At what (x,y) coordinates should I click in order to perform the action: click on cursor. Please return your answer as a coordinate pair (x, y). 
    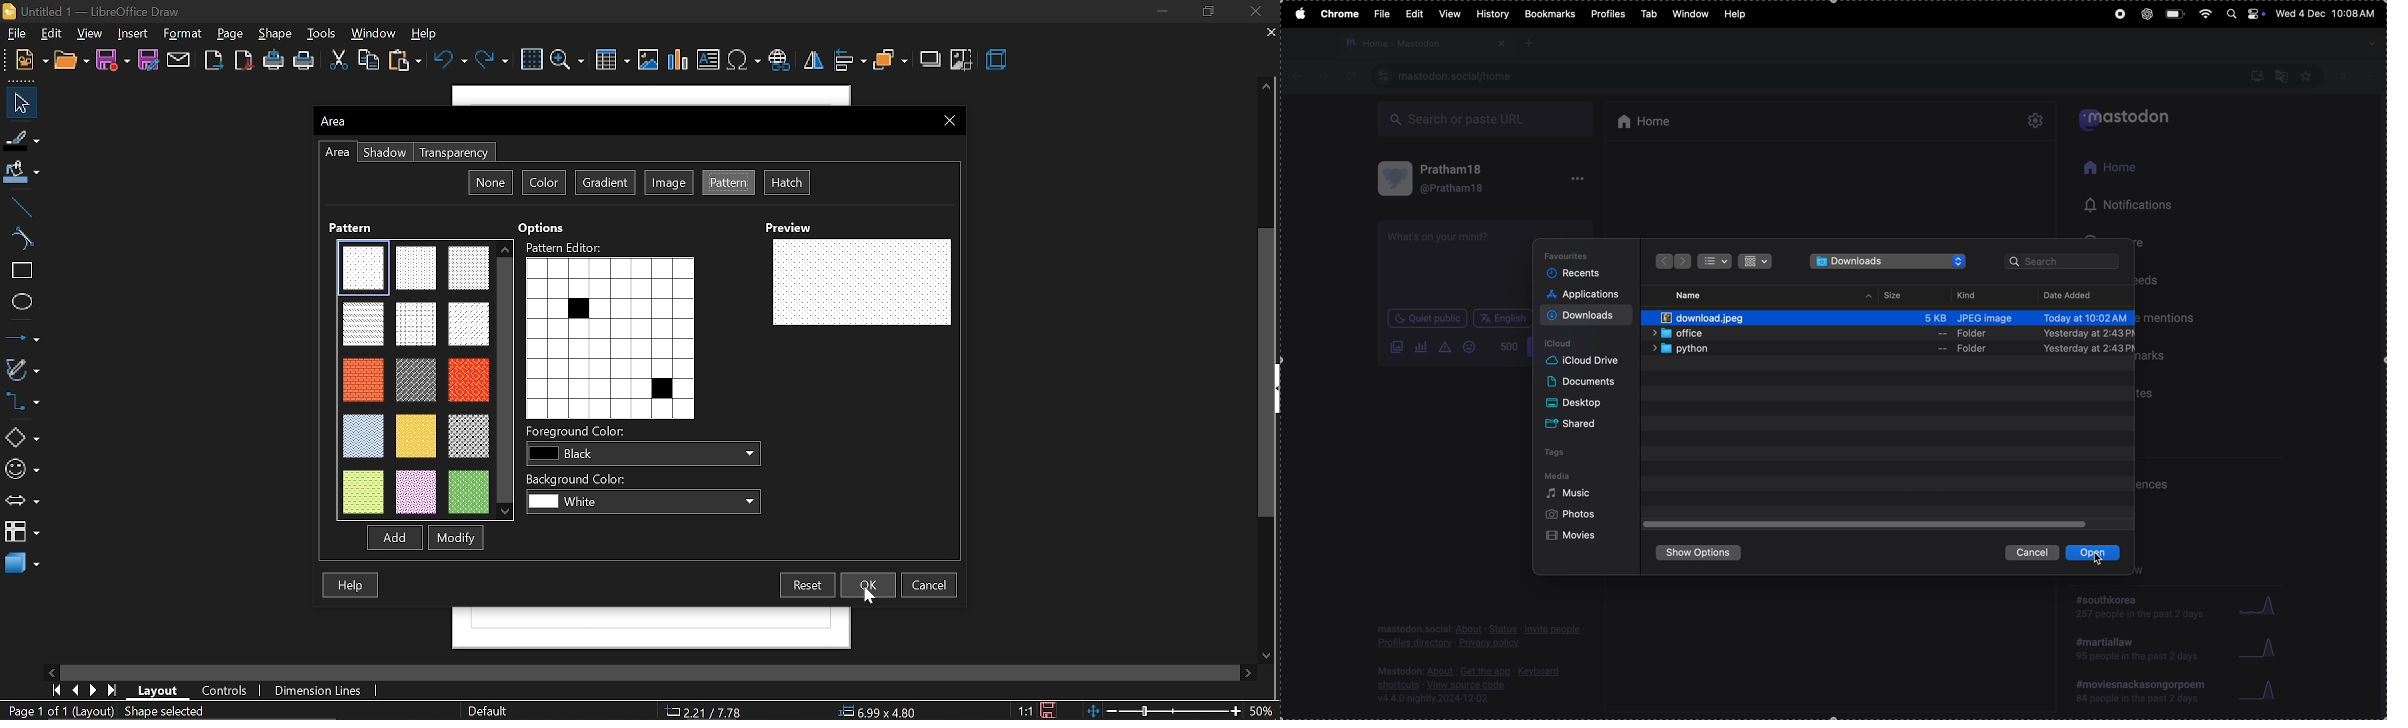
    Looking at the image, I should click on (2103, 560).